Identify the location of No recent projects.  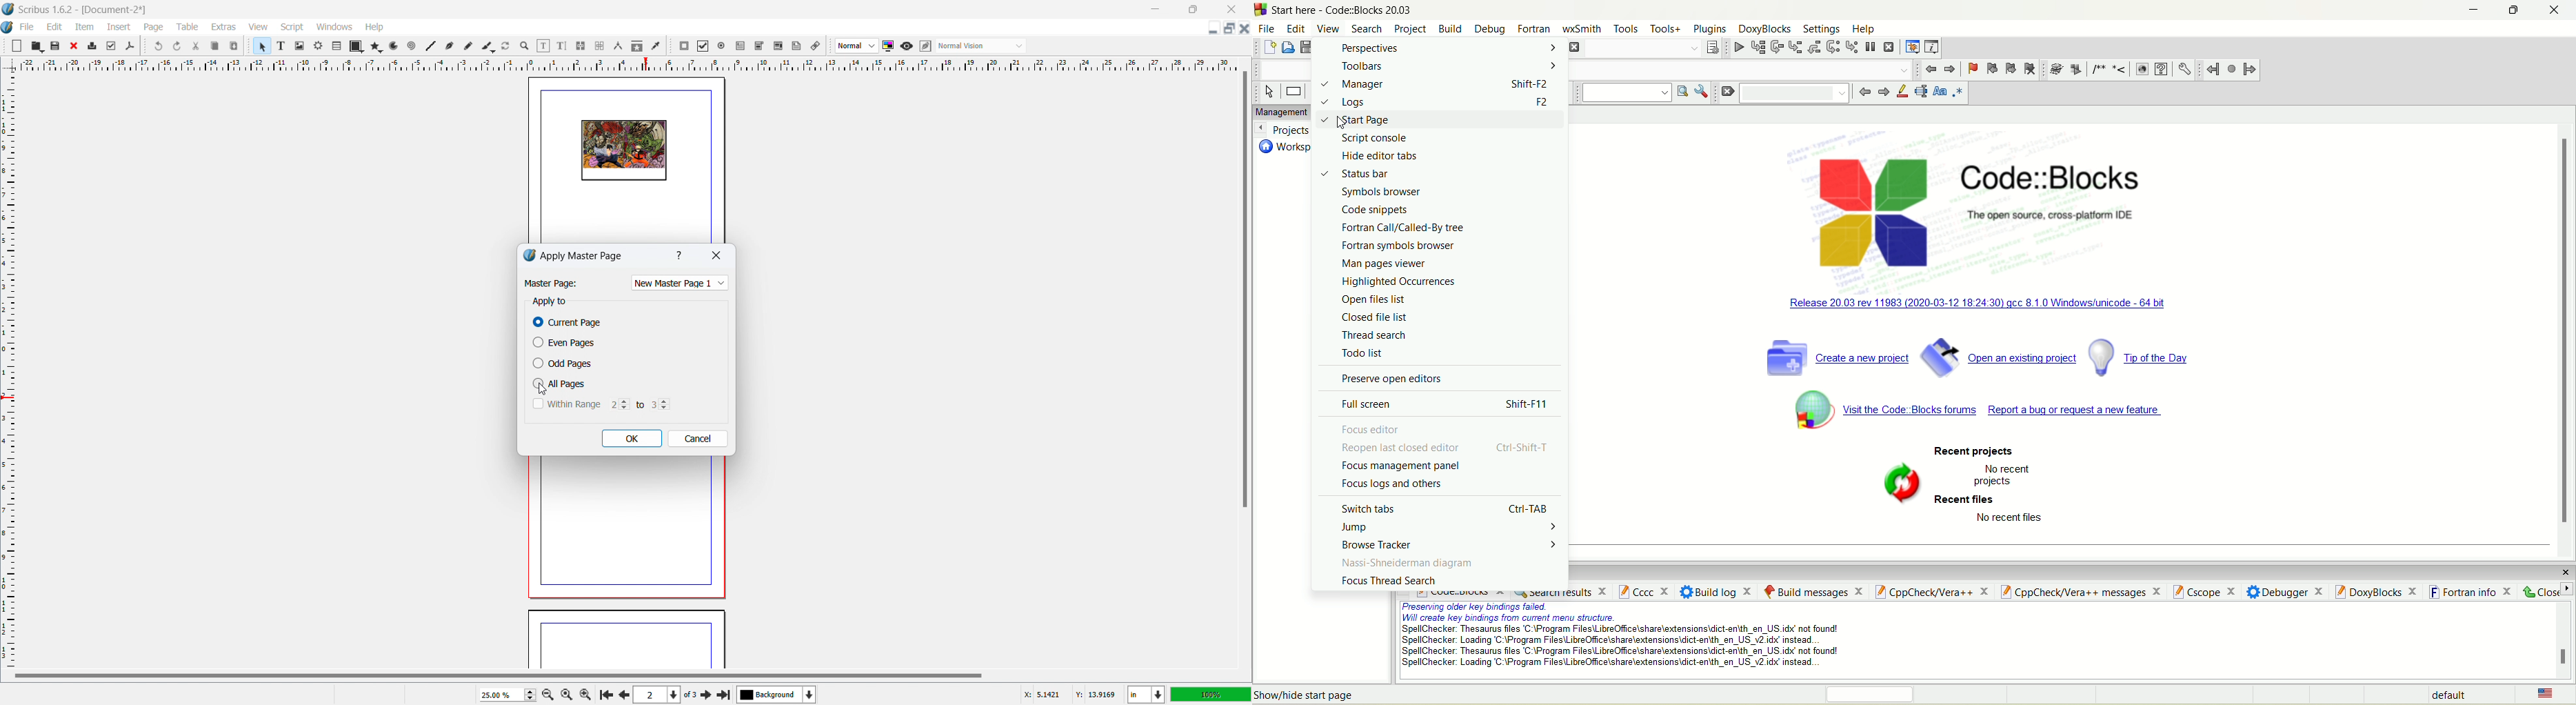
(2004, 476).